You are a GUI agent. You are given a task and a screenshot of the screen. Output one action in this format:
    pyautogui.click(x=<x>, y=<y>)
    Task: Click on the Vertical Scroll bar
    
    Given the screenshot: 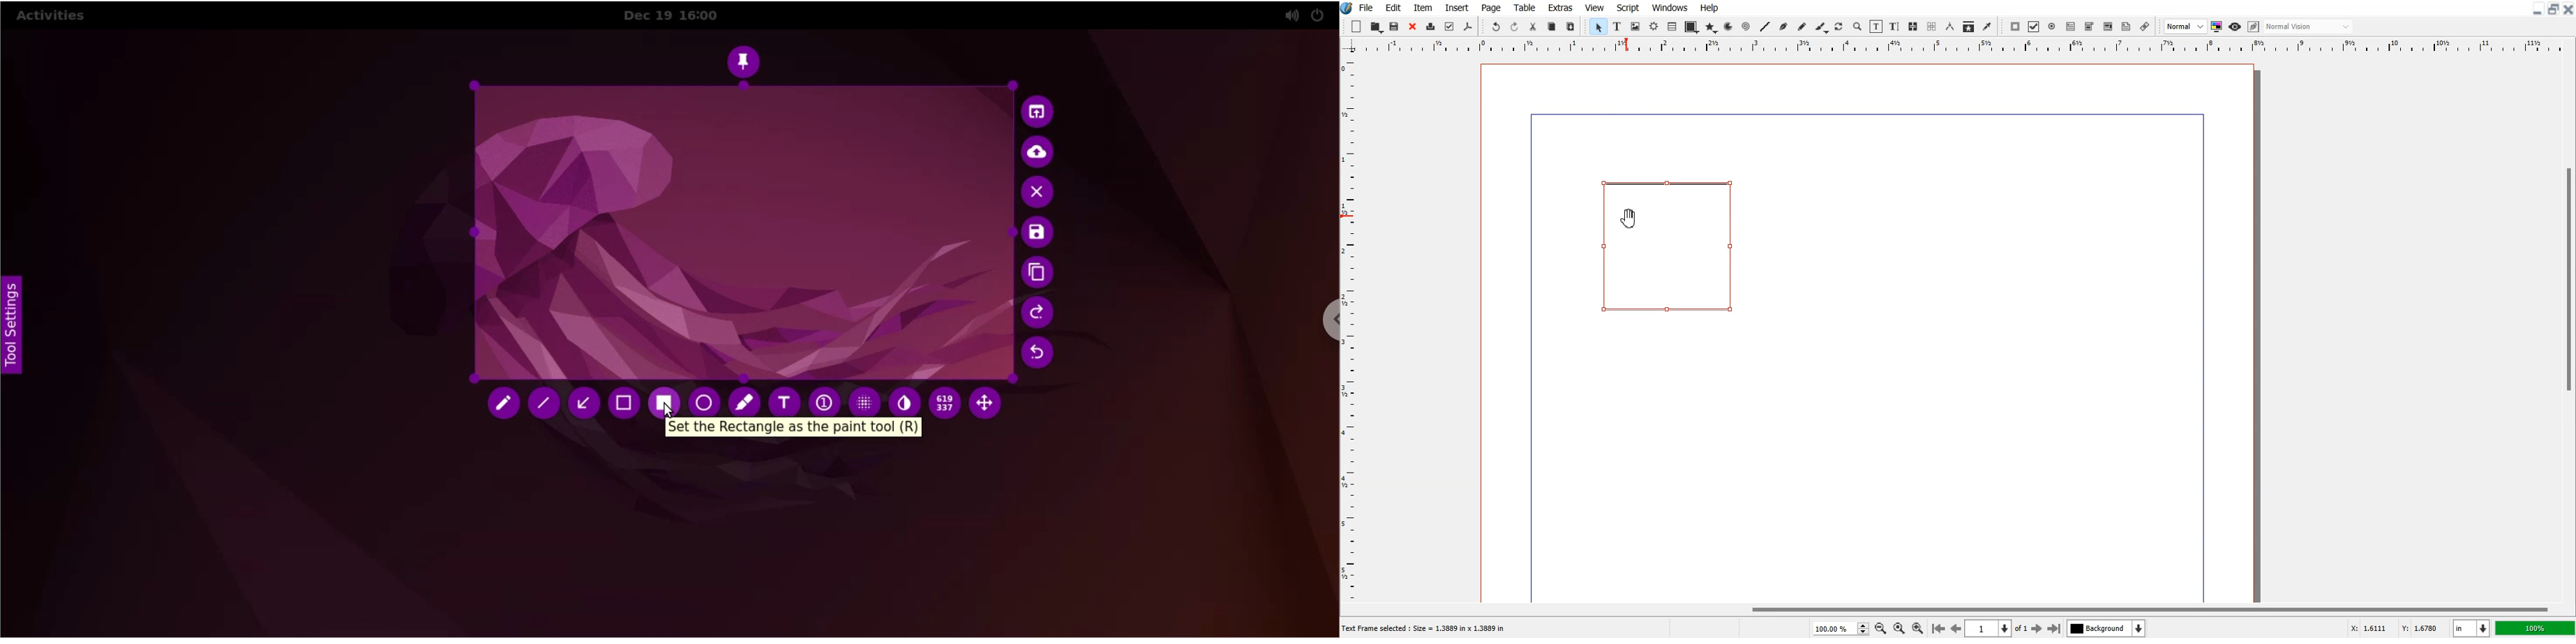 What is the action you would take?
    pyautogui.click(x=2569, y=329)
    